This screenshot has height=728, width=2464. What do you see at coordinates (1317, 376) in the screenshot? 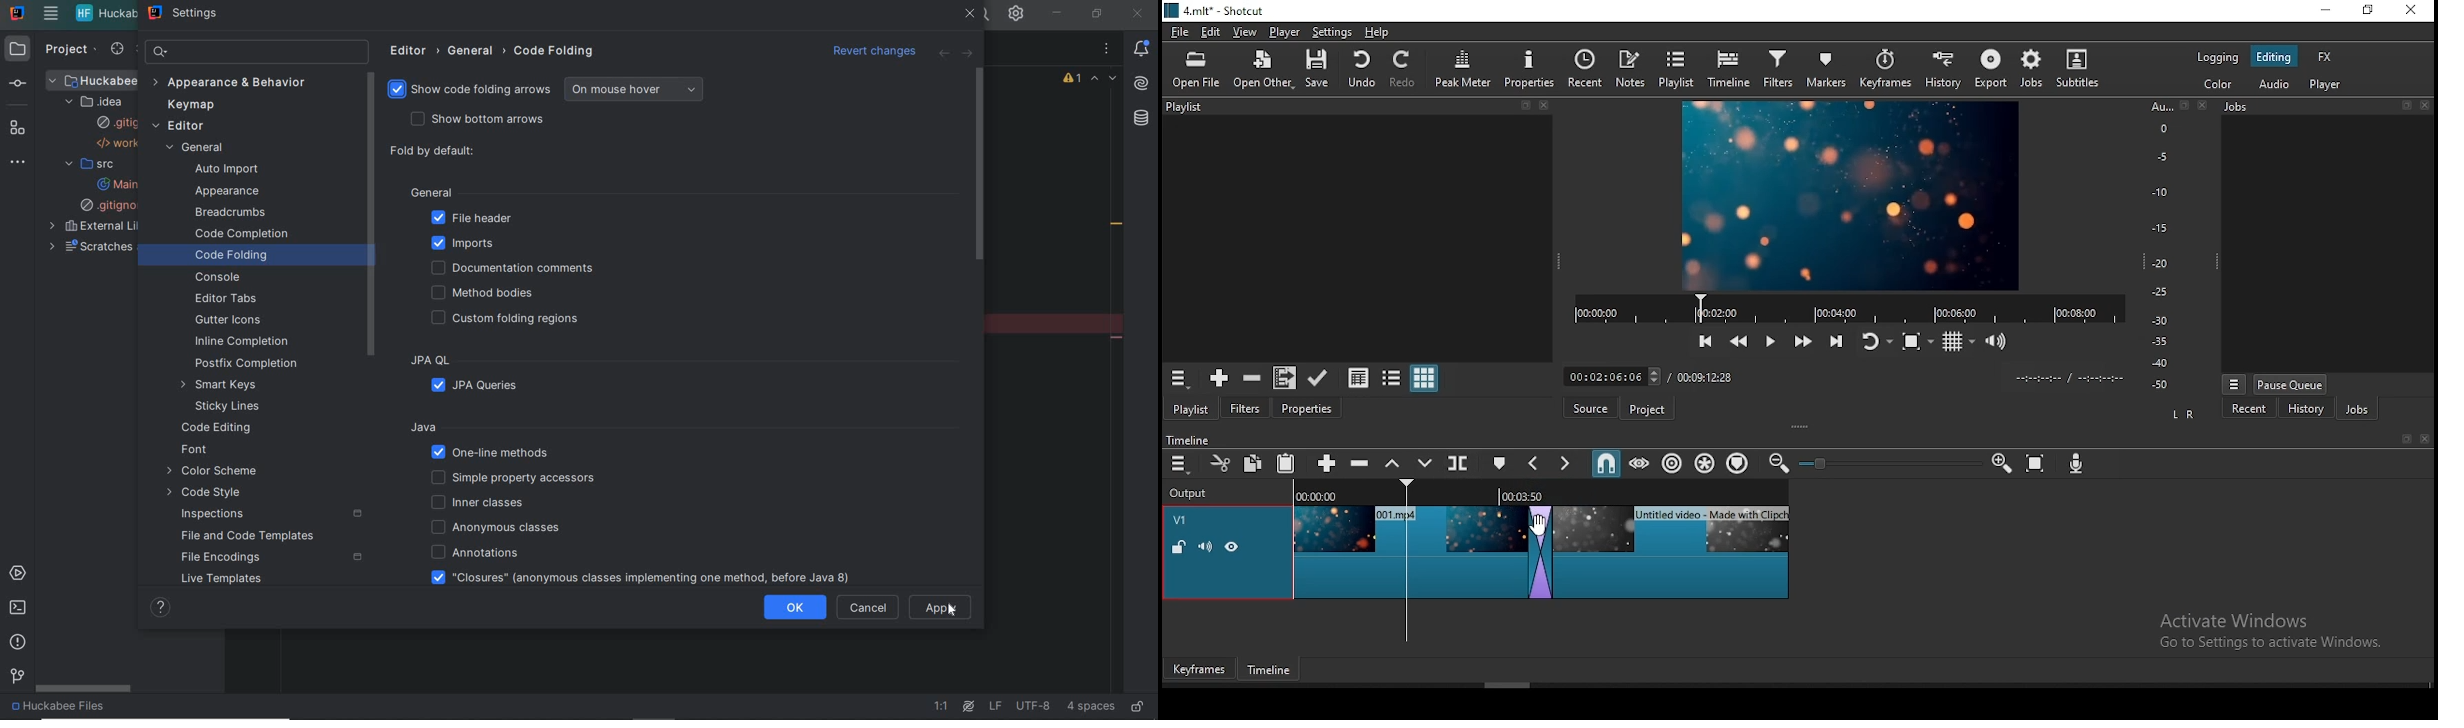
I see `update` at bounding box center [1317, 376].